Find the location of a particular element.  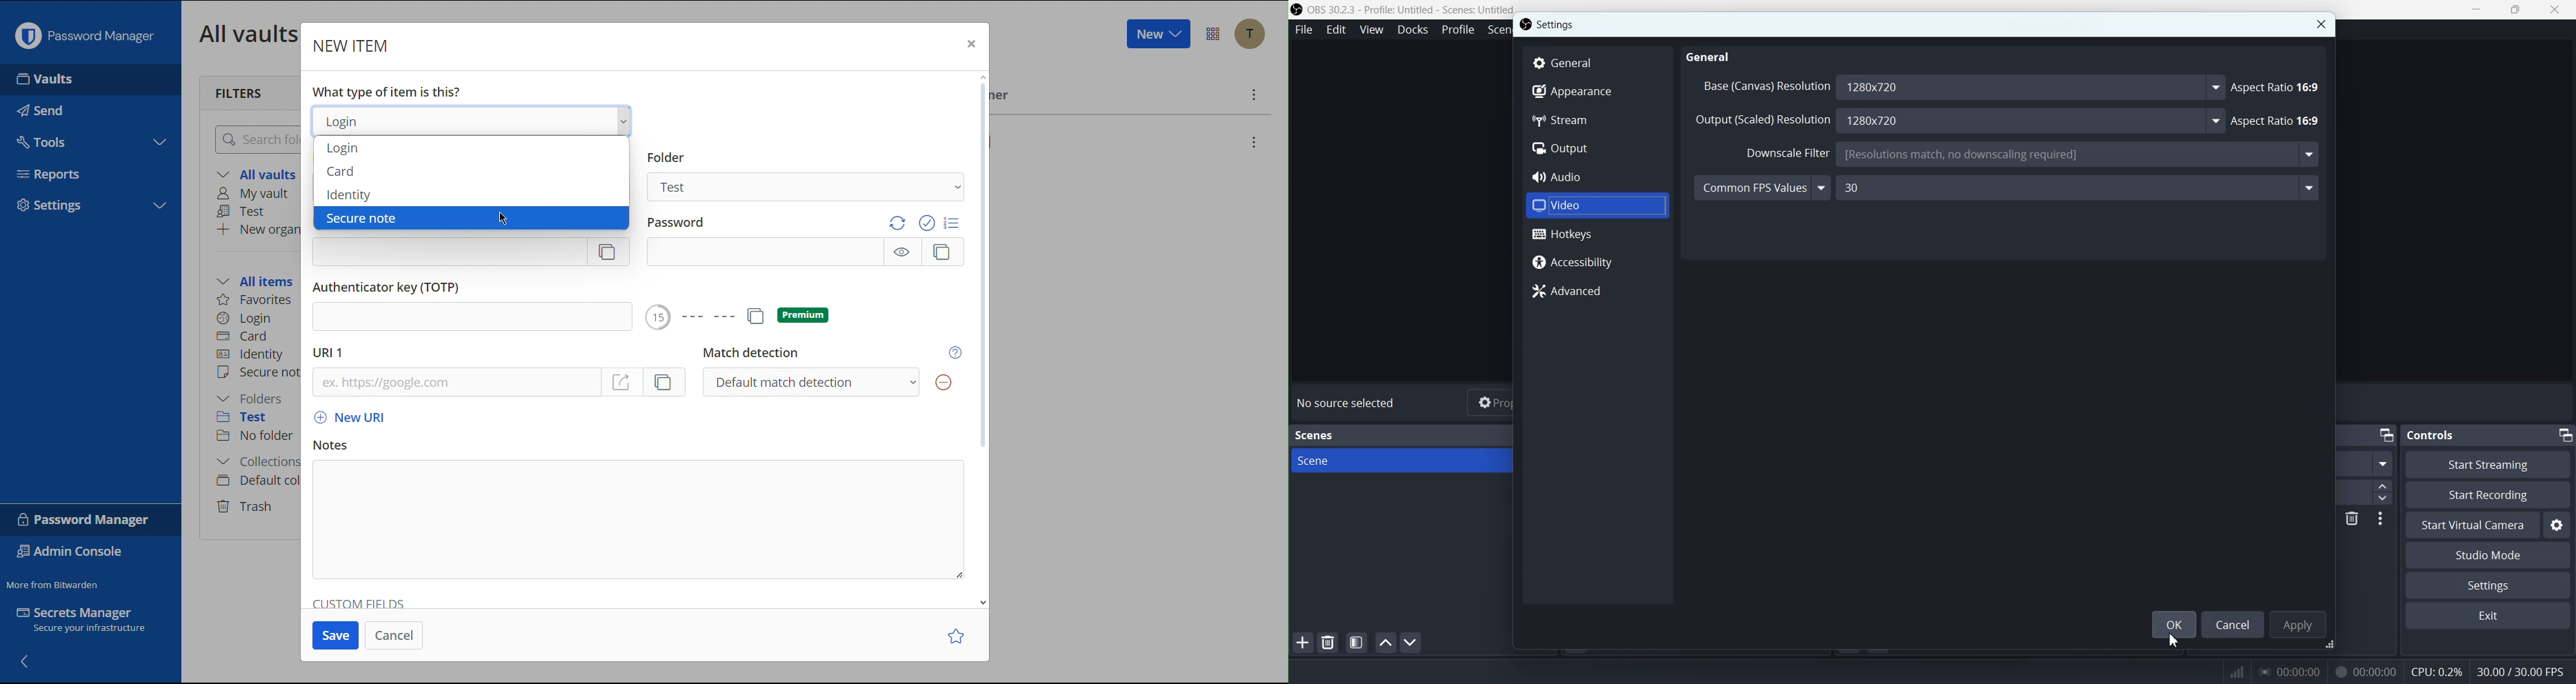

Favorites is located at coordinates (256, 300).